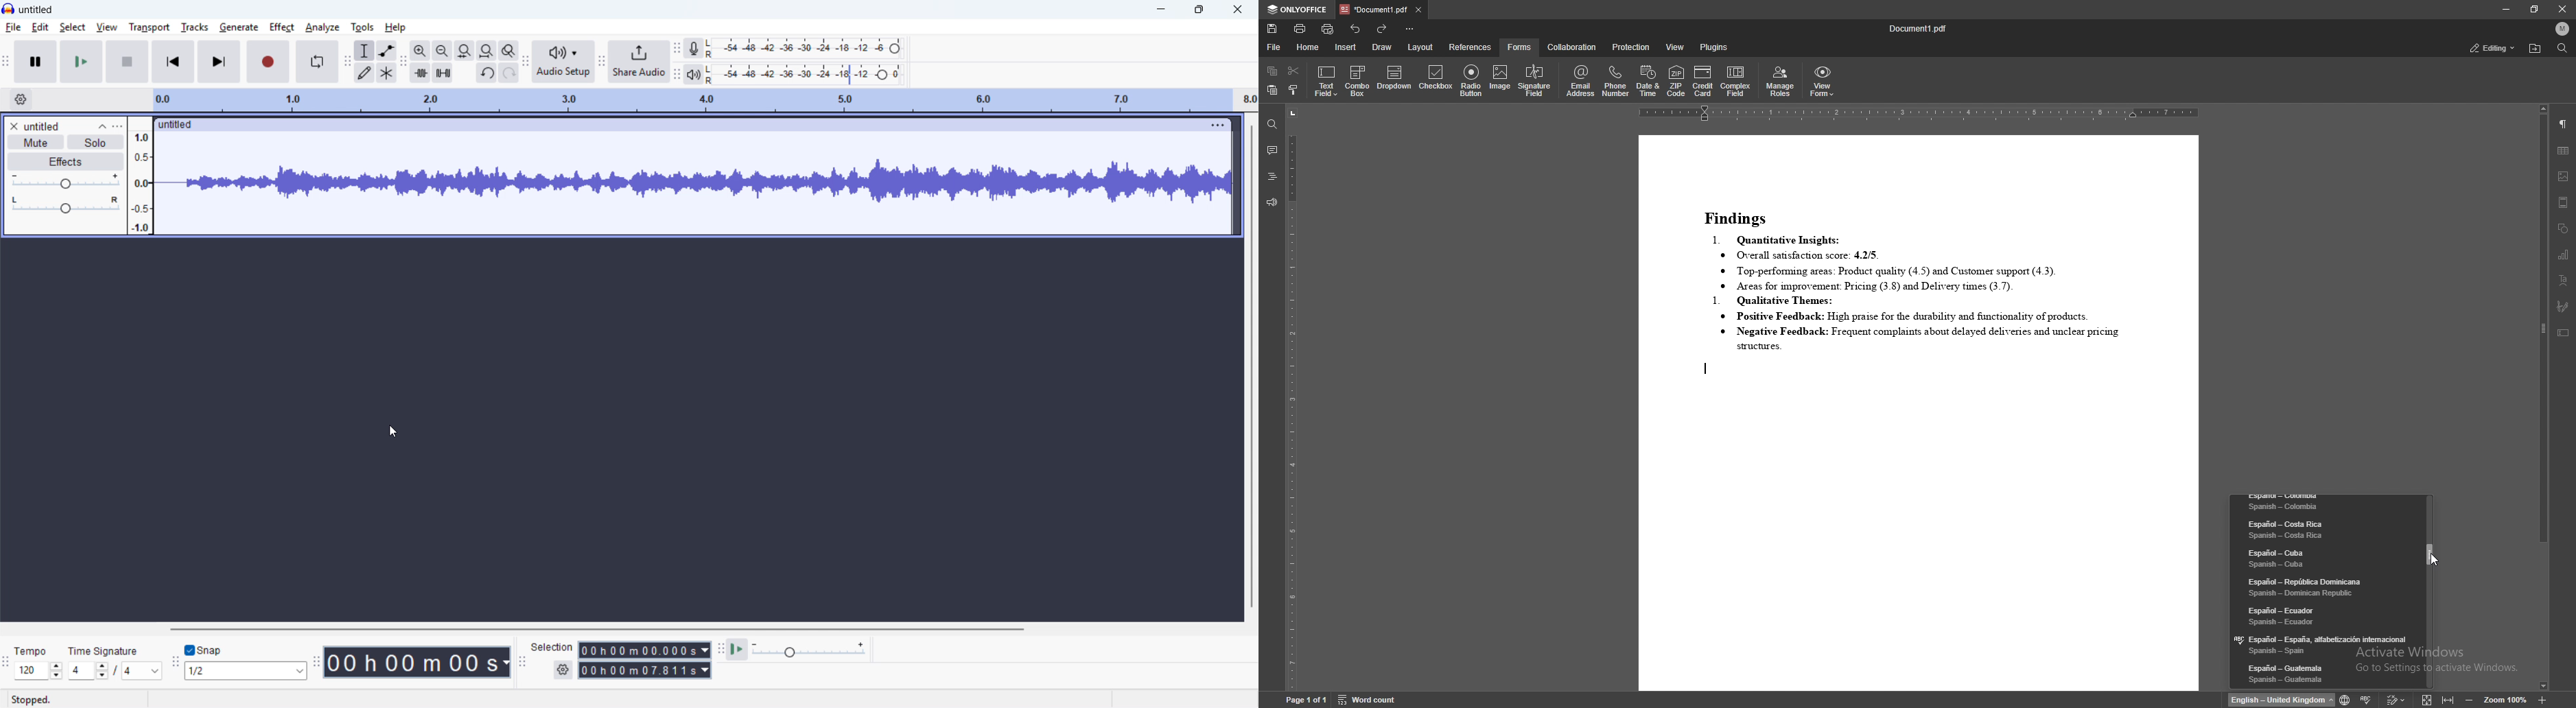 The width and height of the screenshot is (2576, 728). I want to click on page information, so click(1304, 701).